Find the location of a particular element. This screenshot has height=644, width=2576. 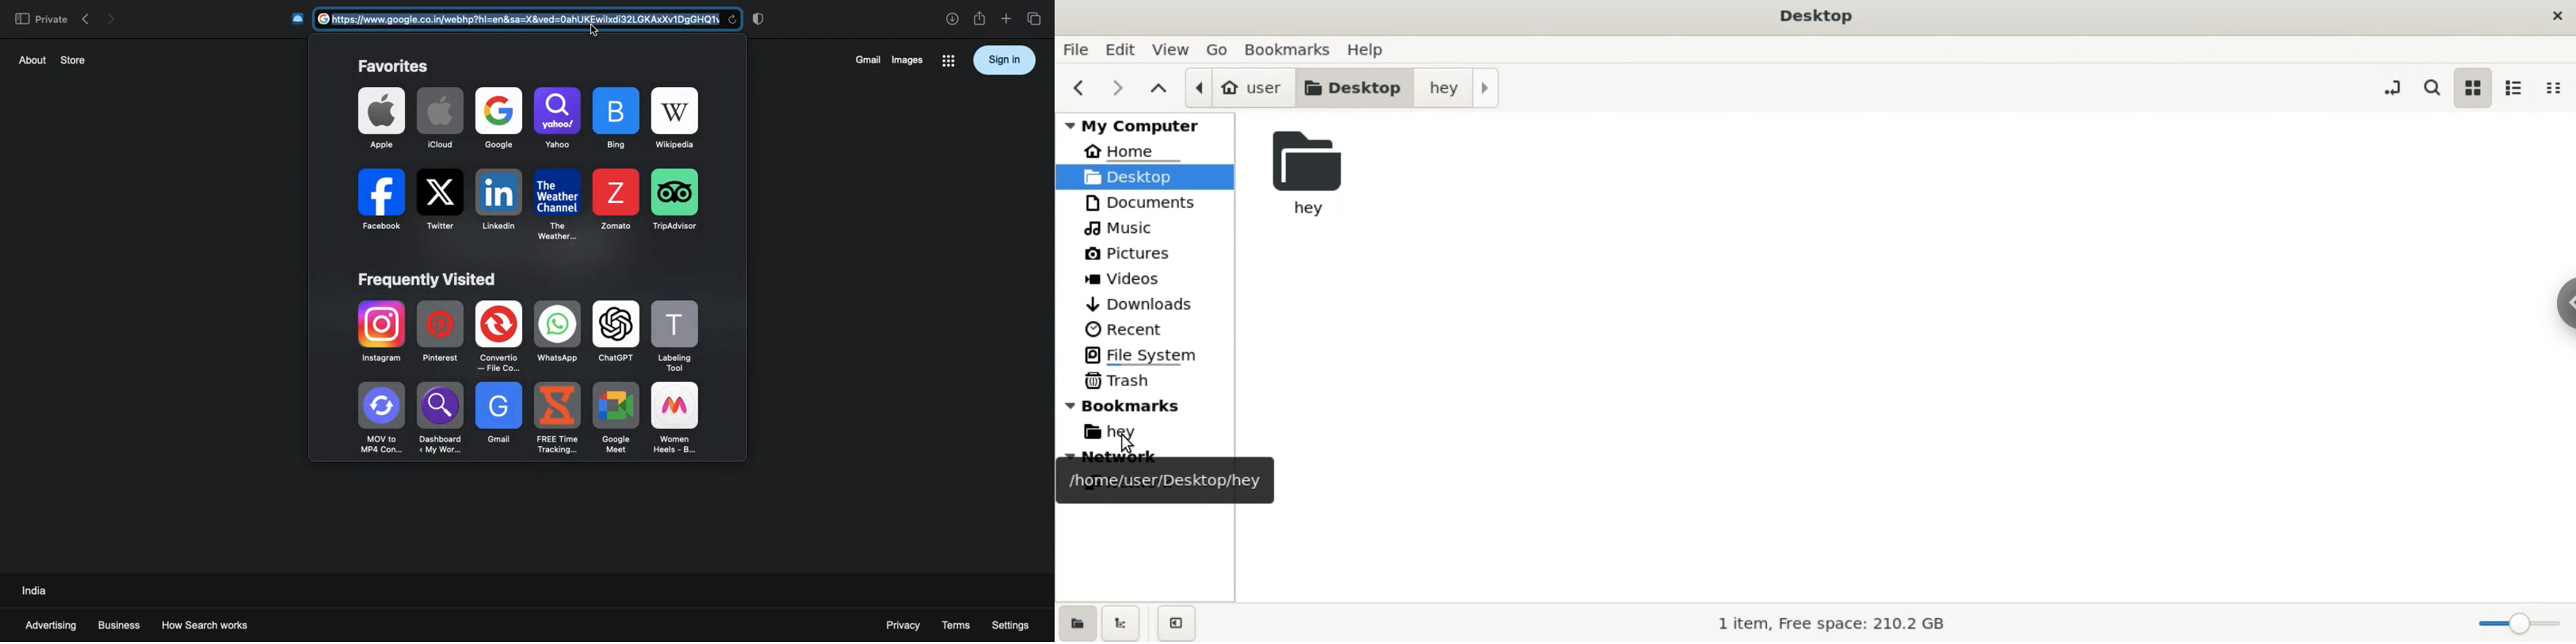

Share is located at coordinates (980, 19).